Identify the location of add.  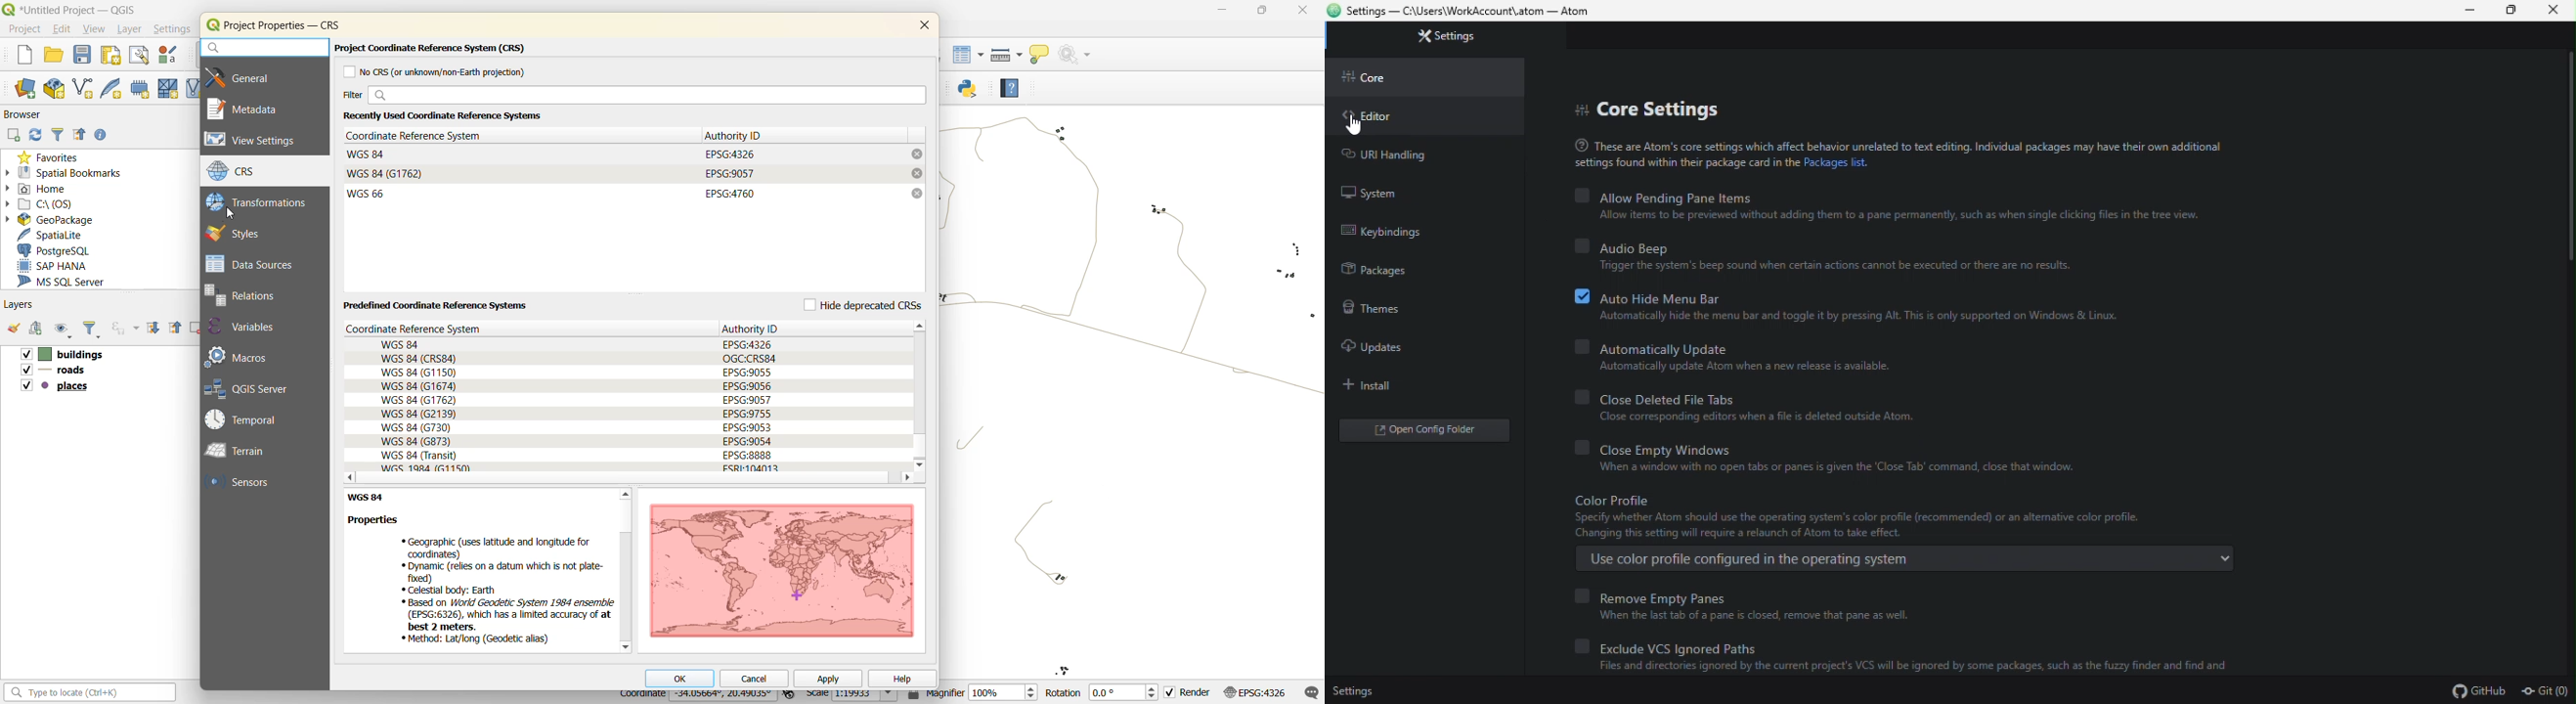
(12, 136).